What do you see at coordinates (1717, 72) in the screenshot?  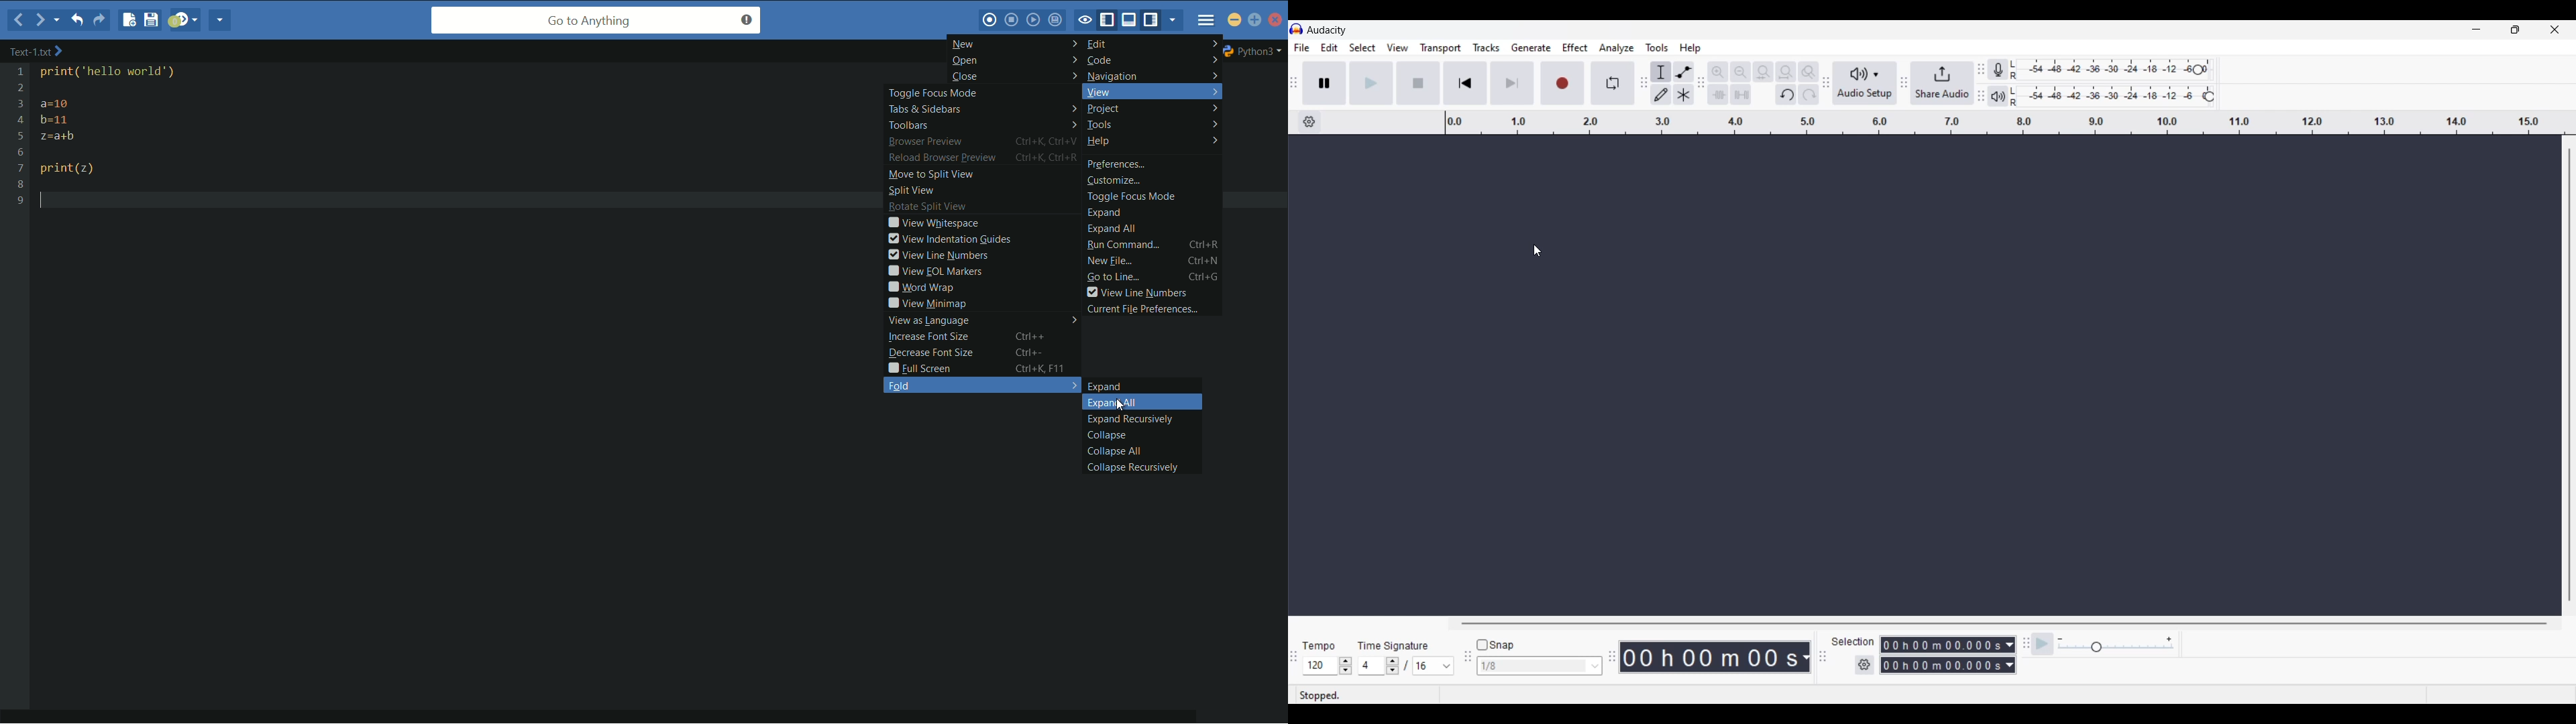 I see `Zoom in` at bounding box center [1717, 72].